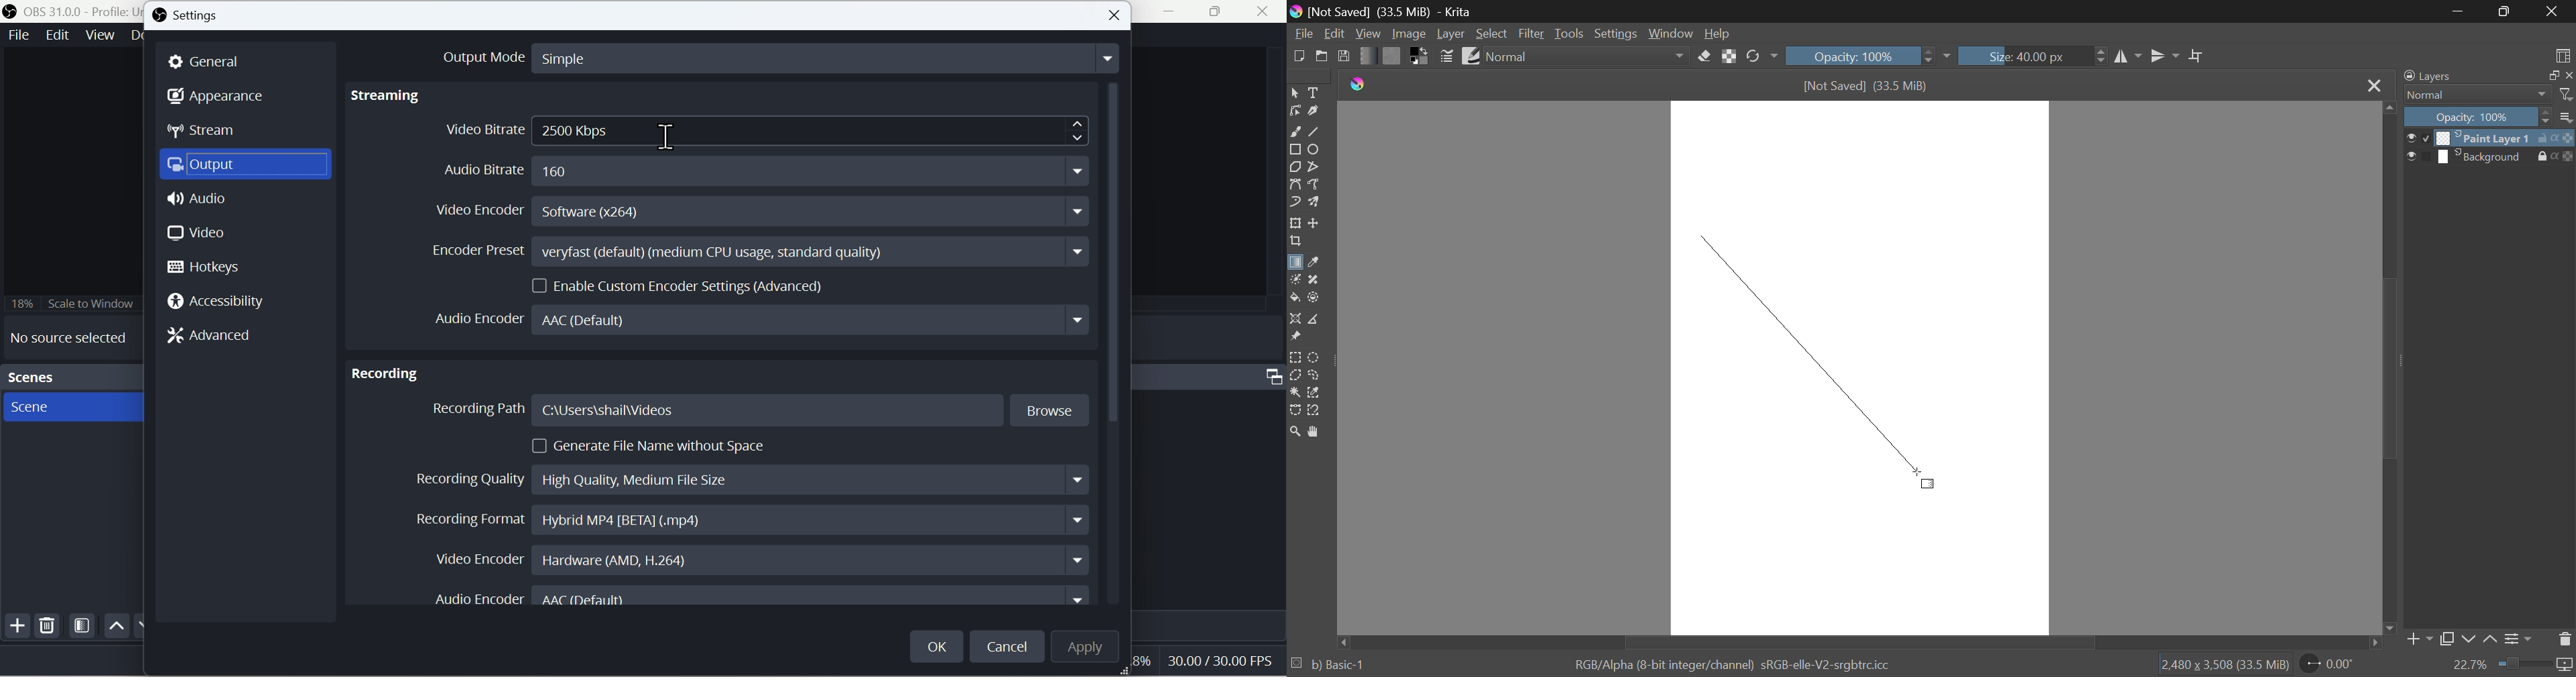  What do you see at coordinates (2516, 639) in the screenshot?
I see `Layer Settings` at bounding box center [2516, 639].